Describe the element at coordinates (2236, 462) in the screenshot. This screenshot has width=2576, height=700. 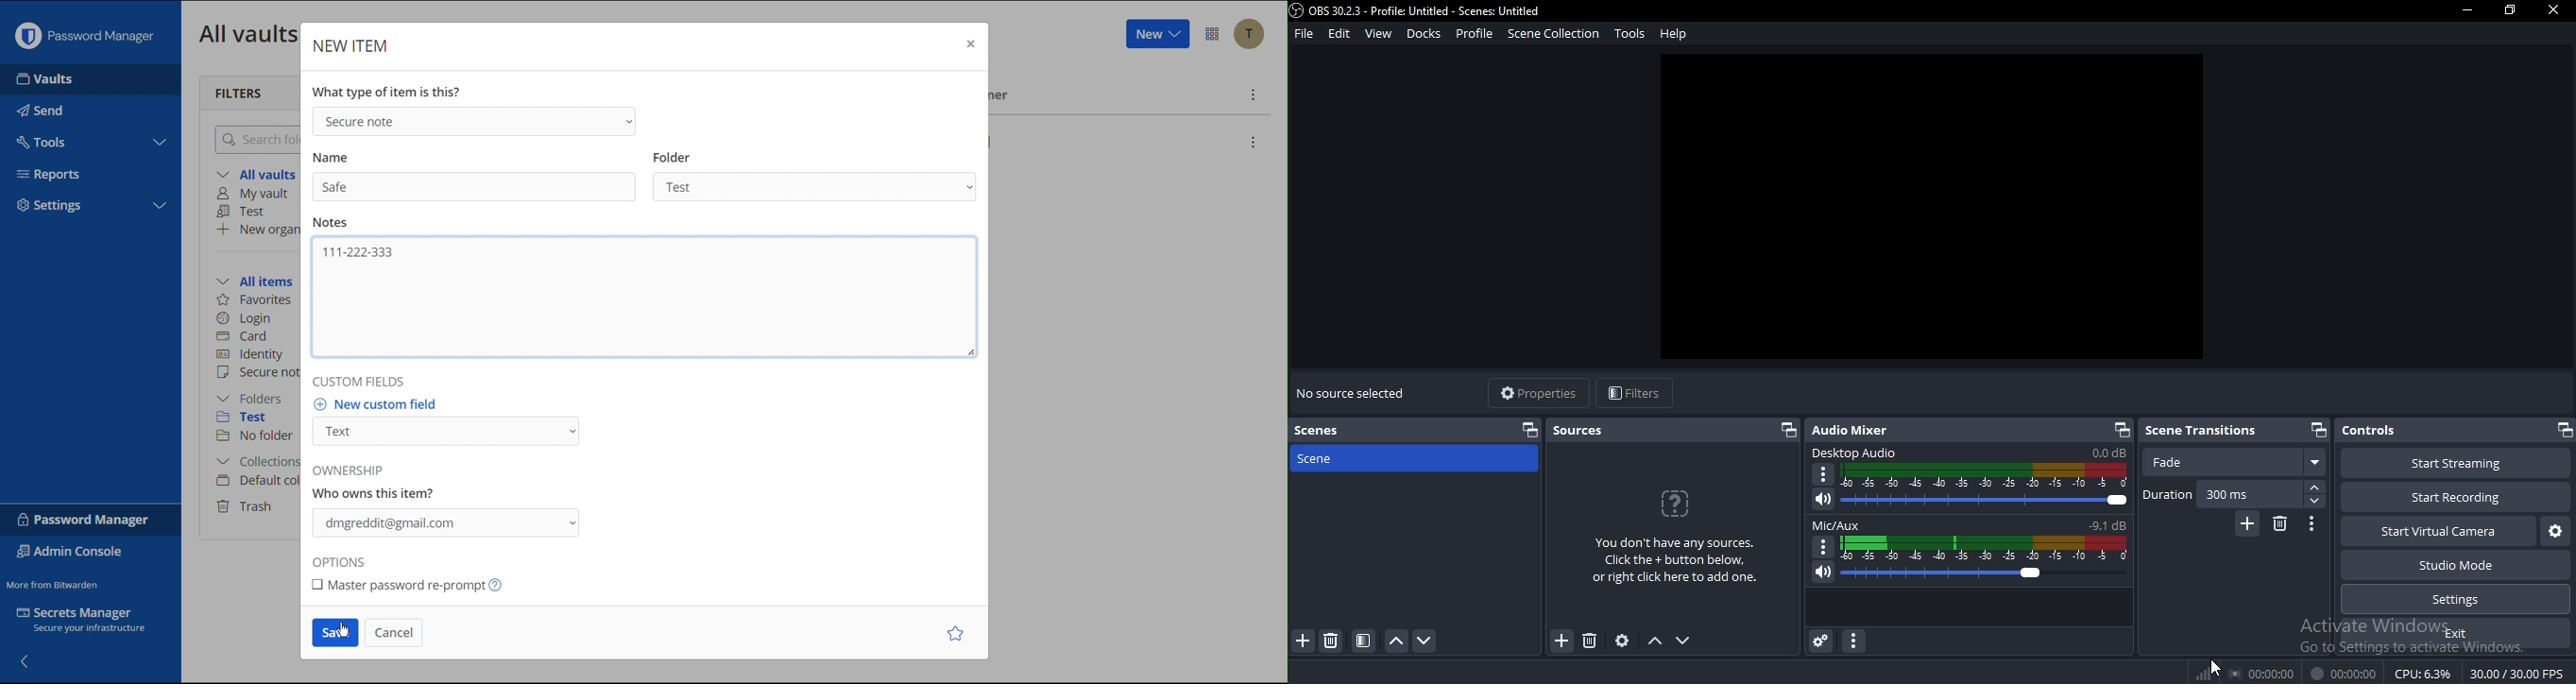
I see `fade` at that location.